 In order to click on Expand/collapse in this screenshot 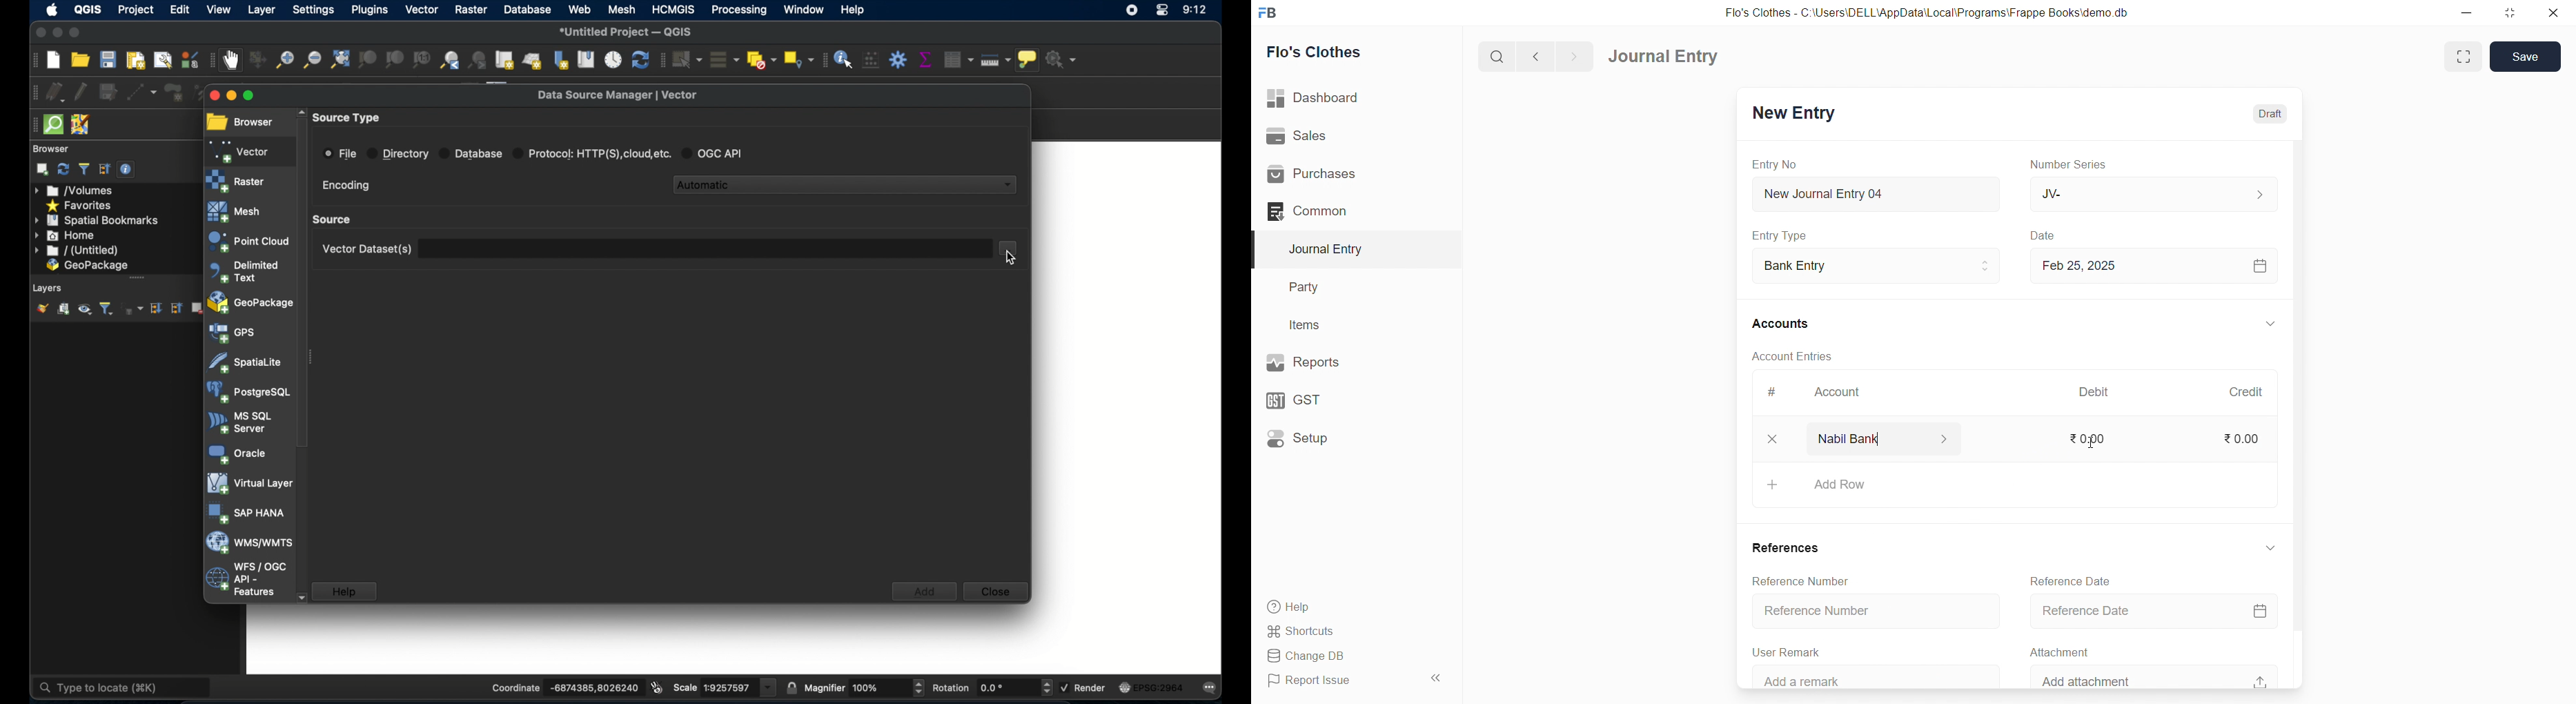, I will do `click(2262, 547)`.